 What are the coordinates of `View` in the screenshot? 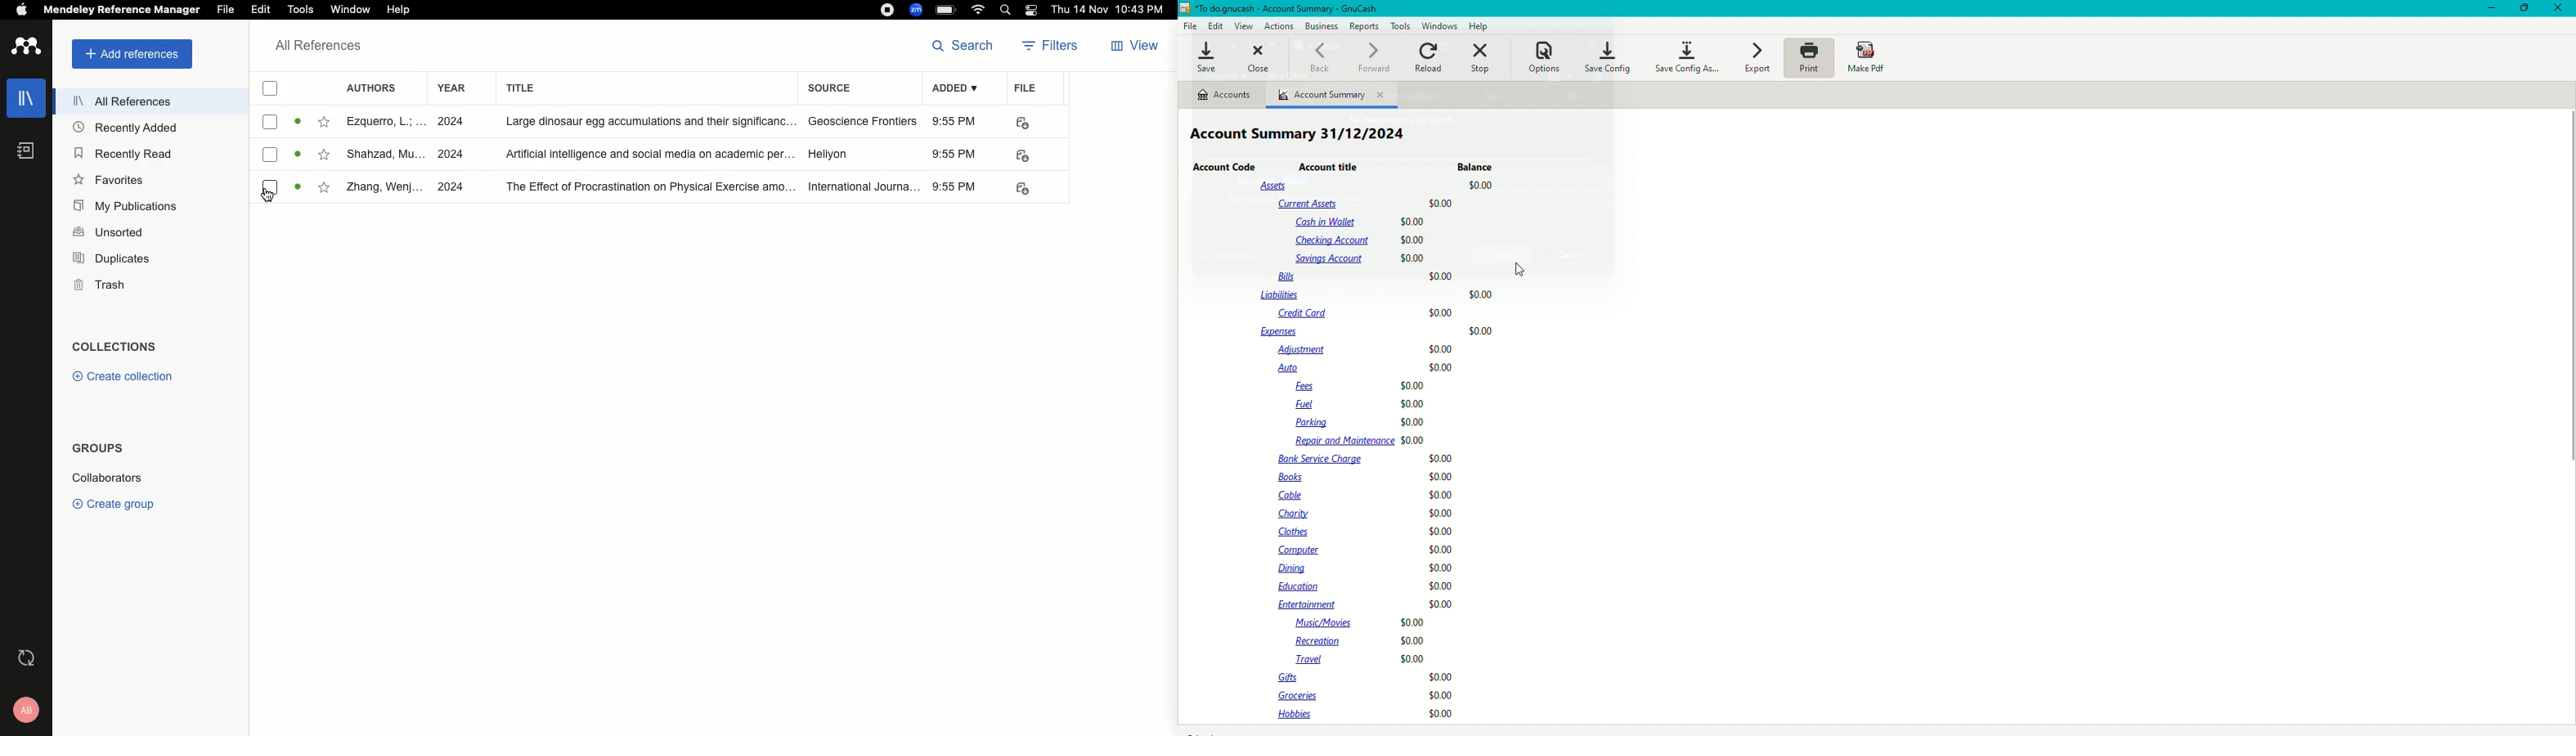 It's located at (1133, 47).